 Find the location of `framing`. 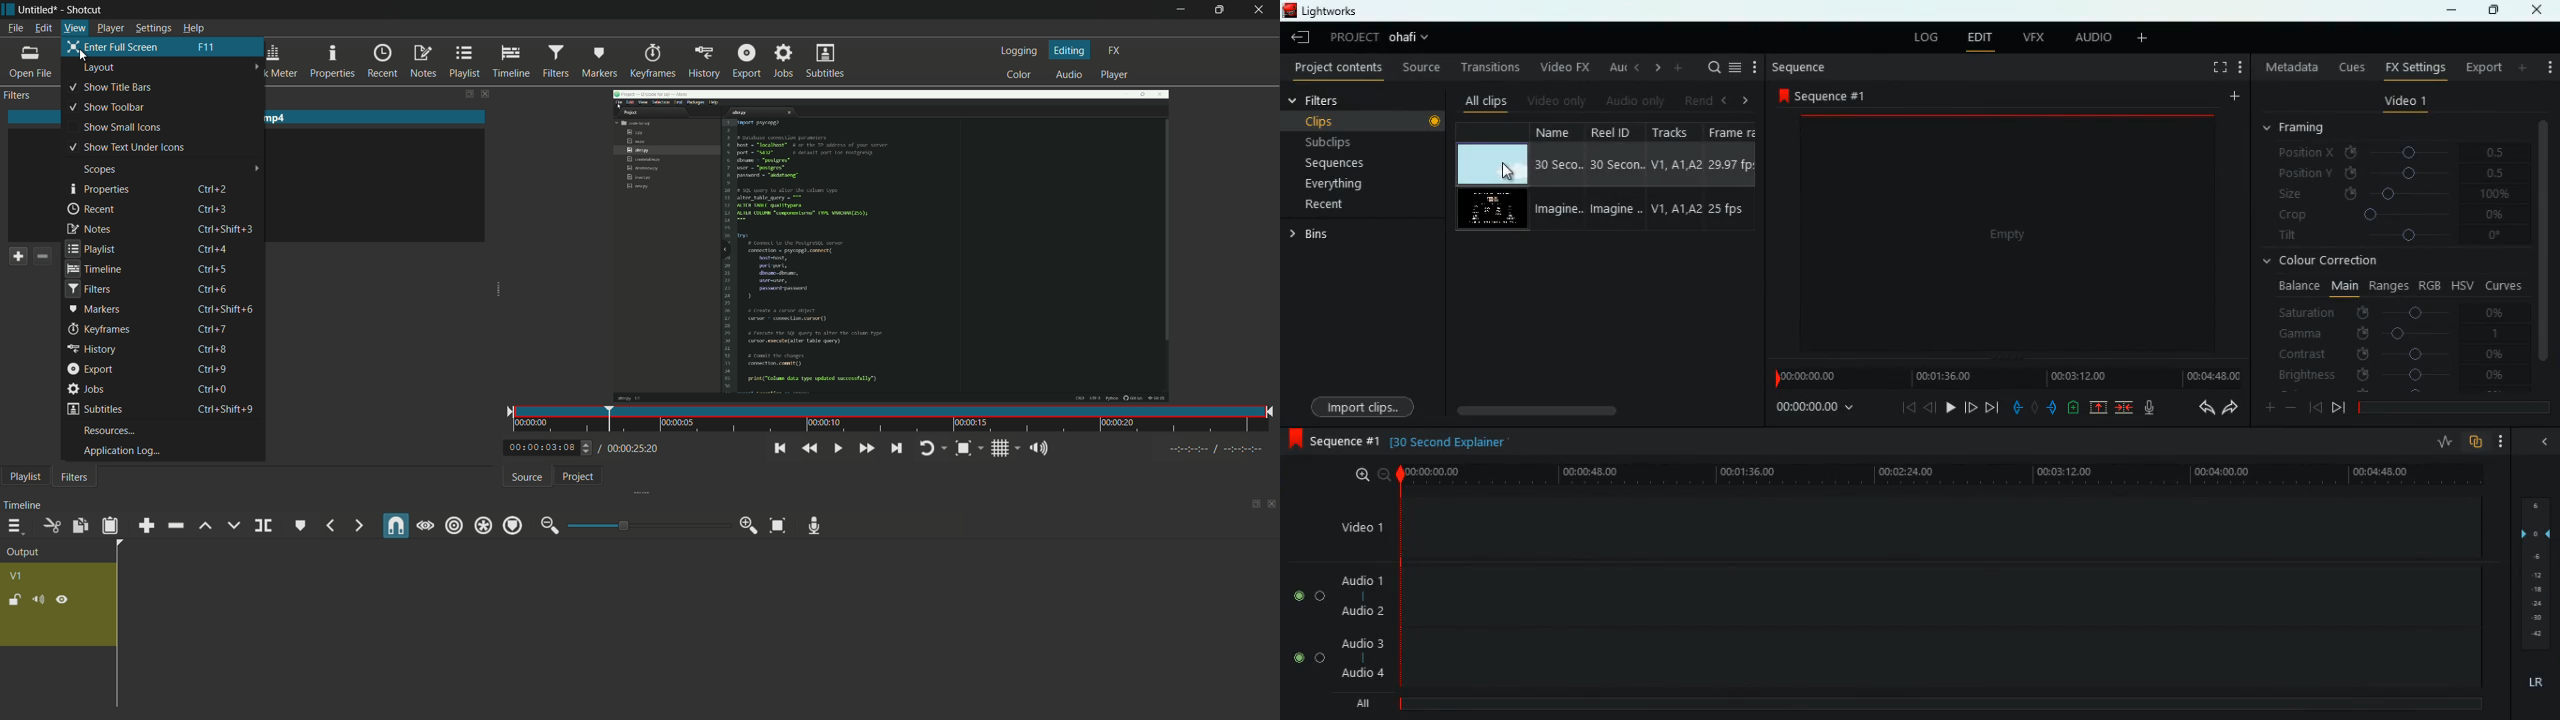

framing is located at coordinates (2296, 128).